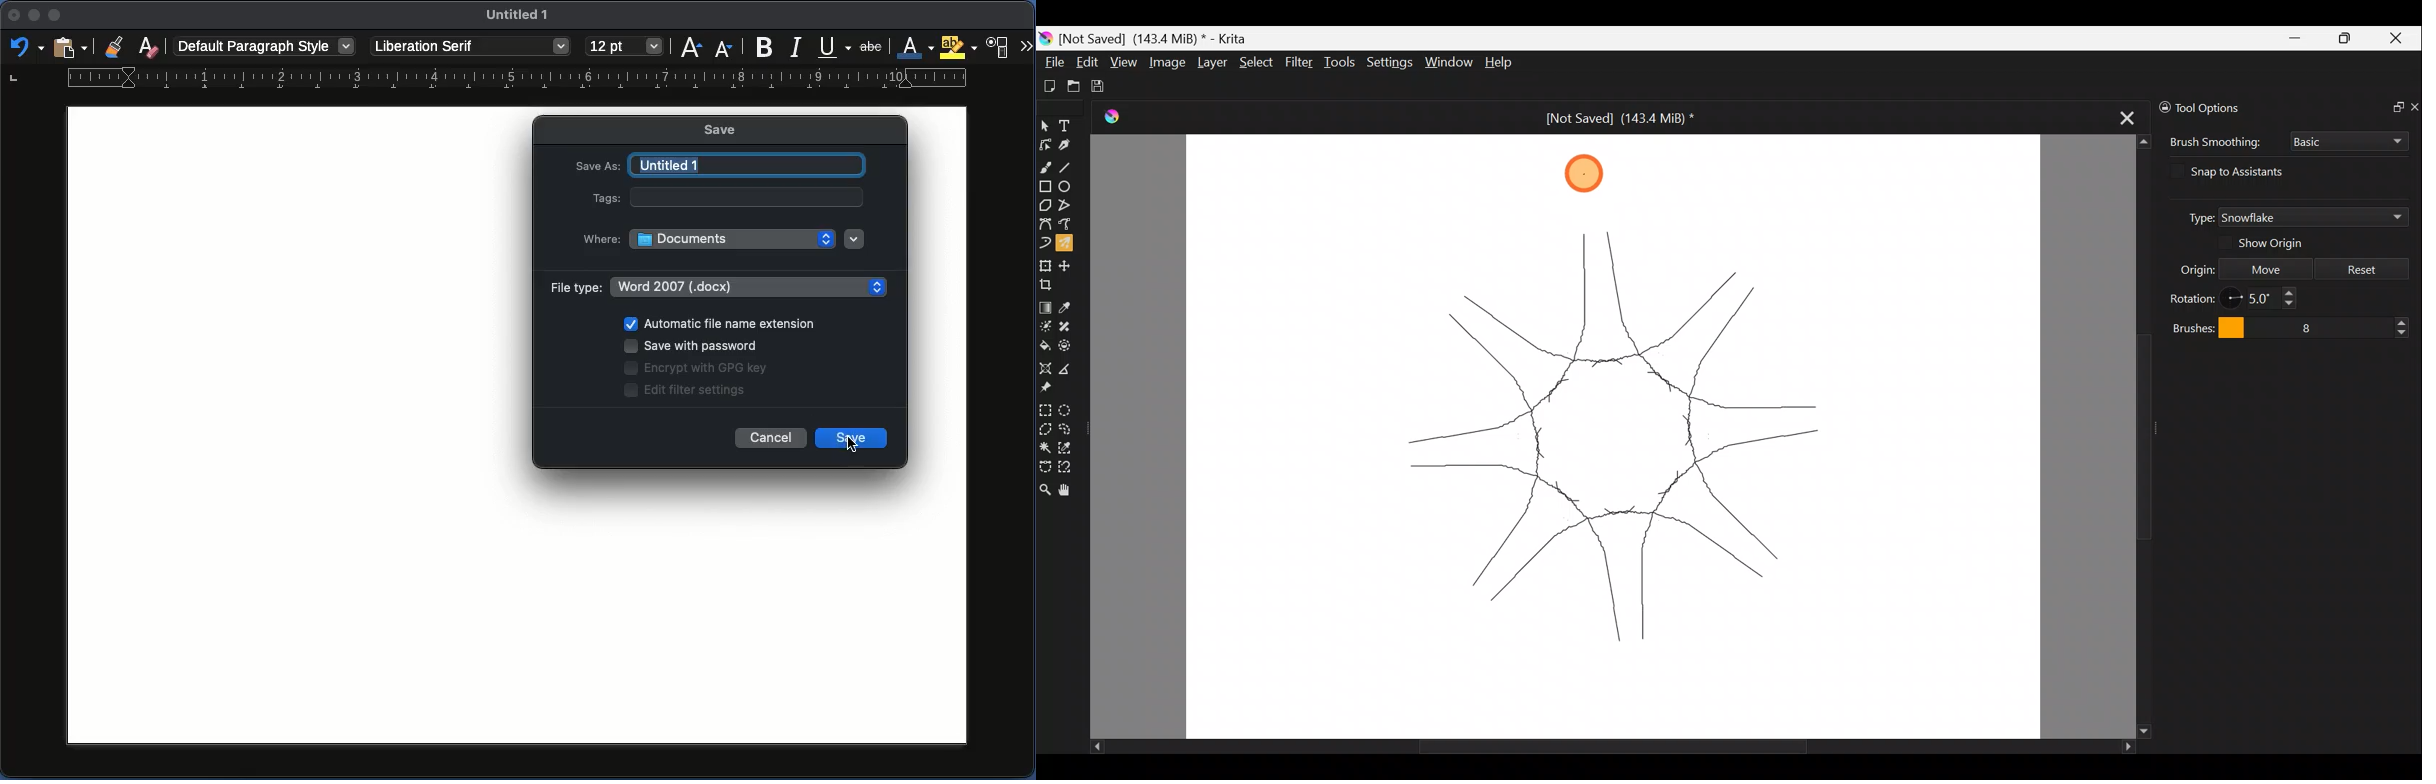 The image size is (2436, 784). I want to click on file type, so click(751, 285).